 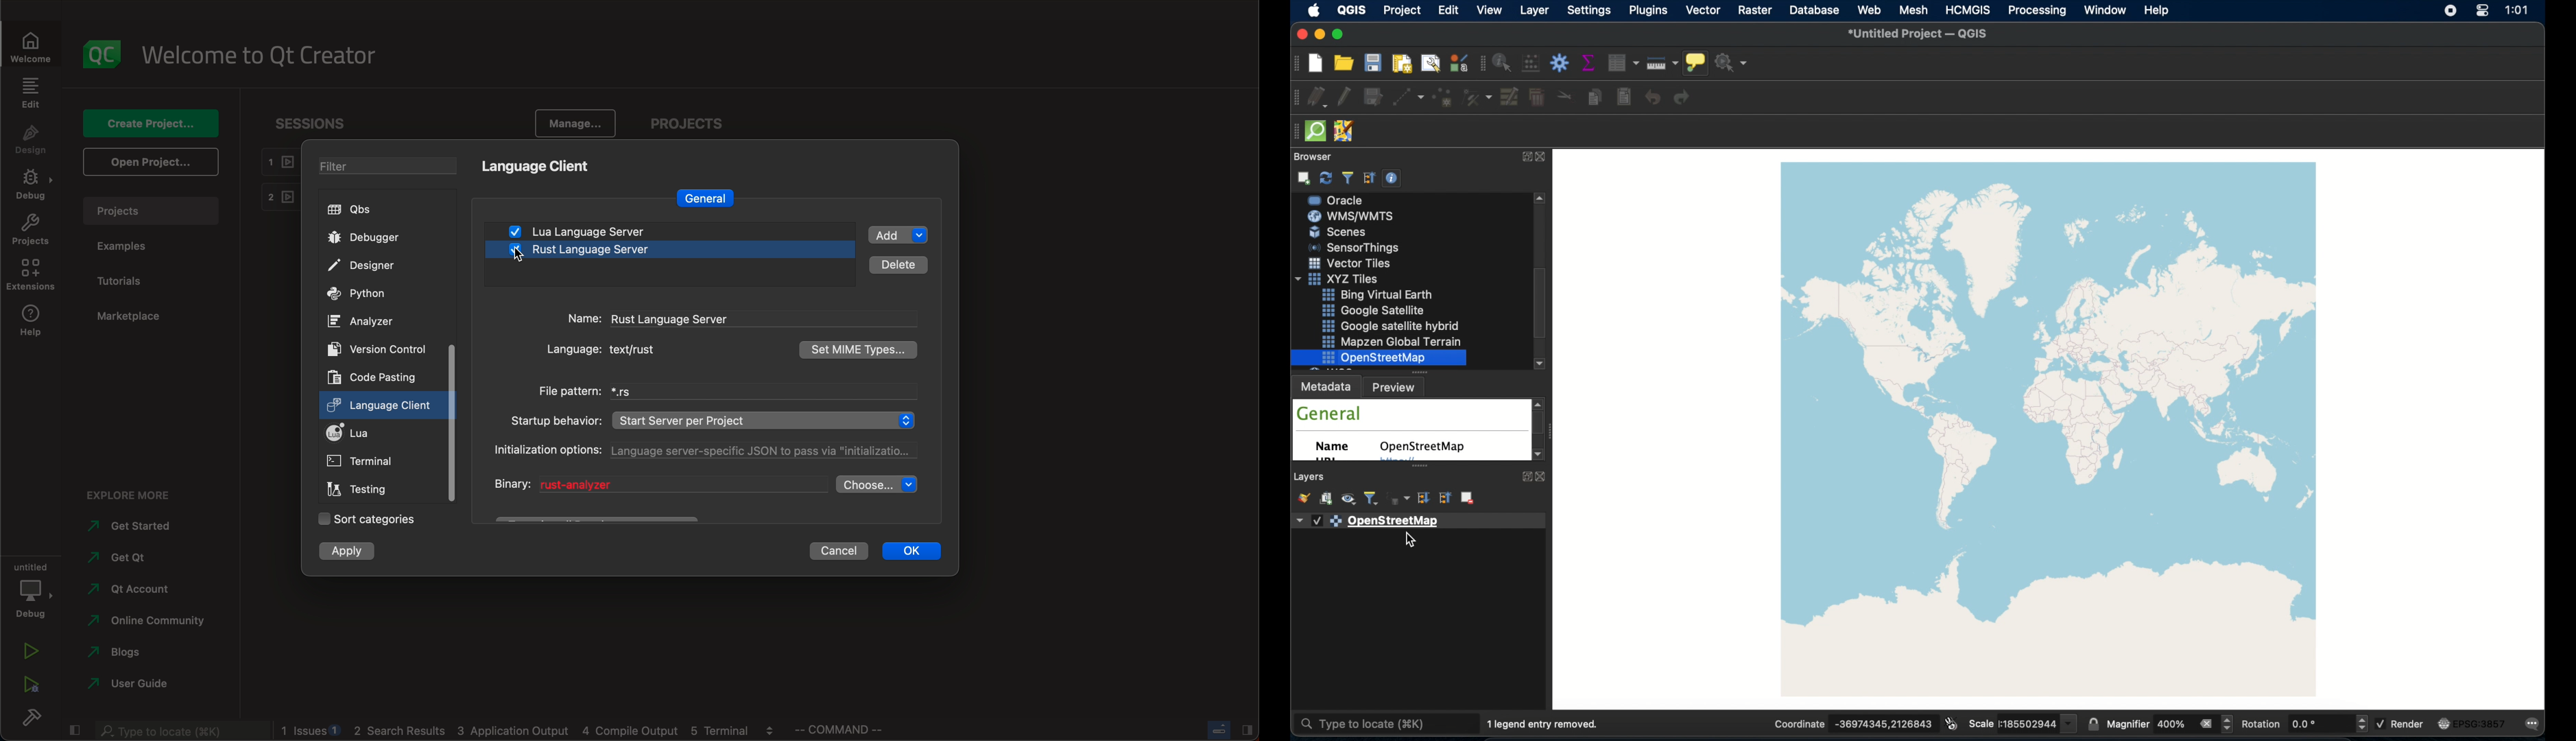 I want to click on close, so click(x=1542, y=158).